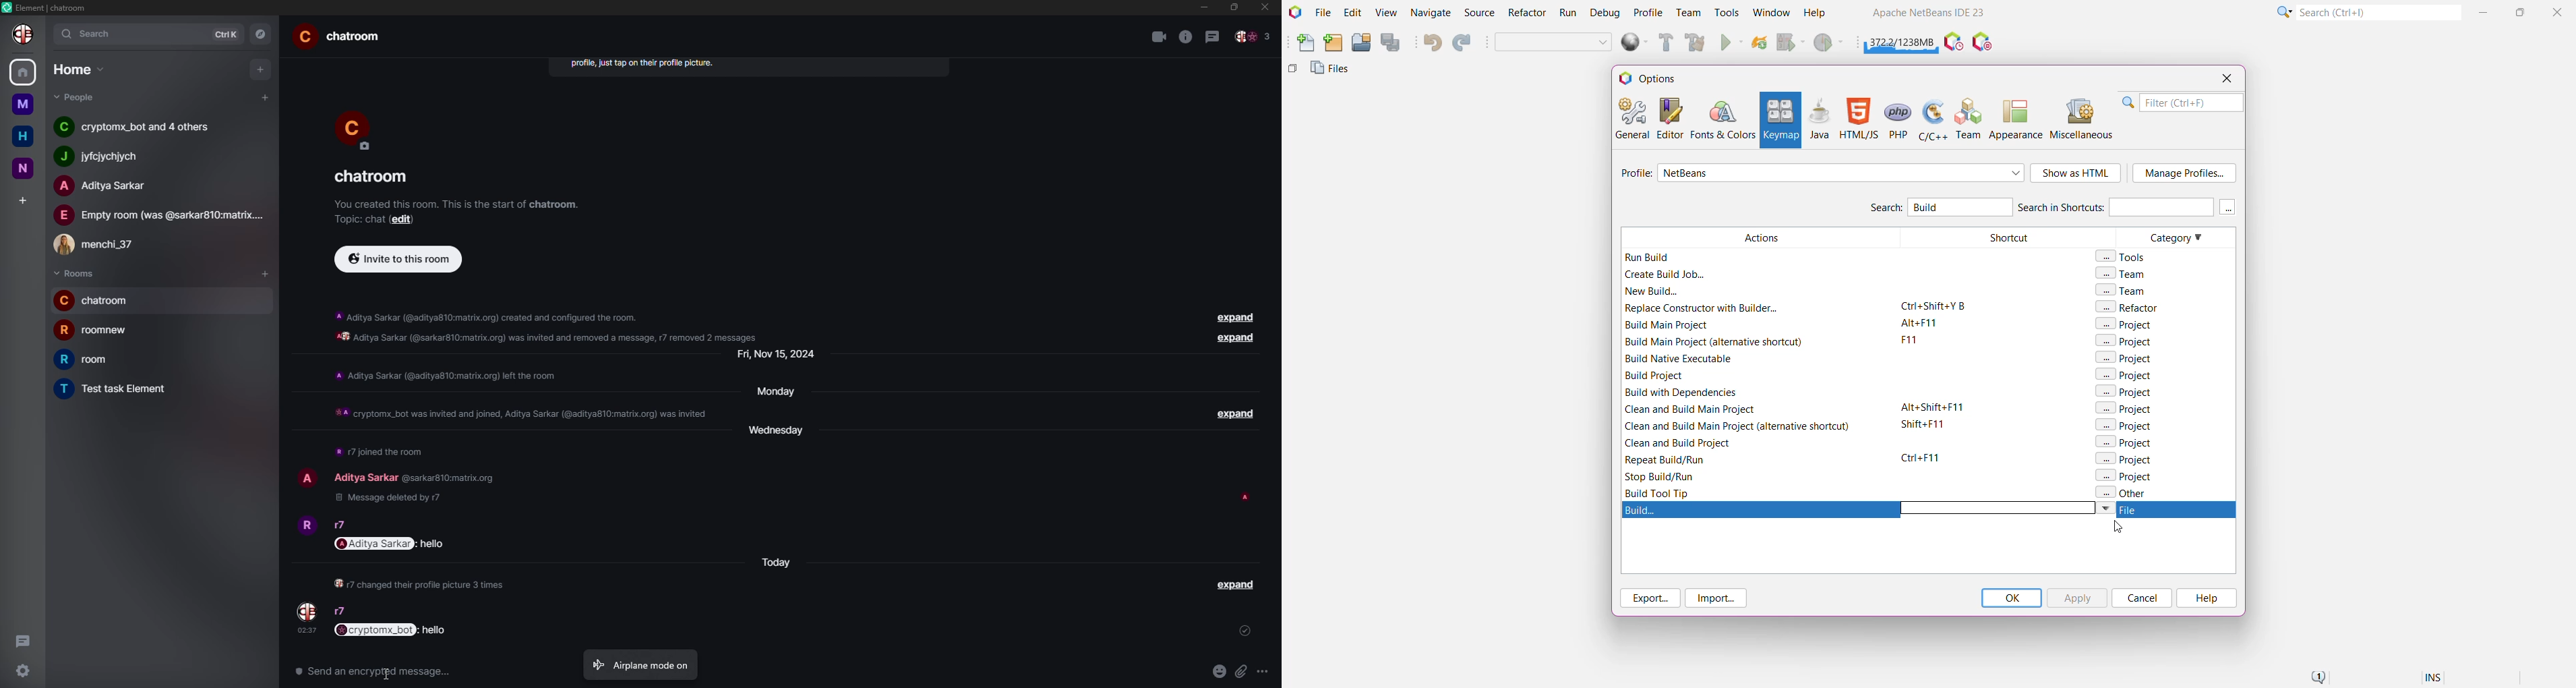 The width and height of the screenshot is (2576, 700). I want to click on n, so click(24, 170).